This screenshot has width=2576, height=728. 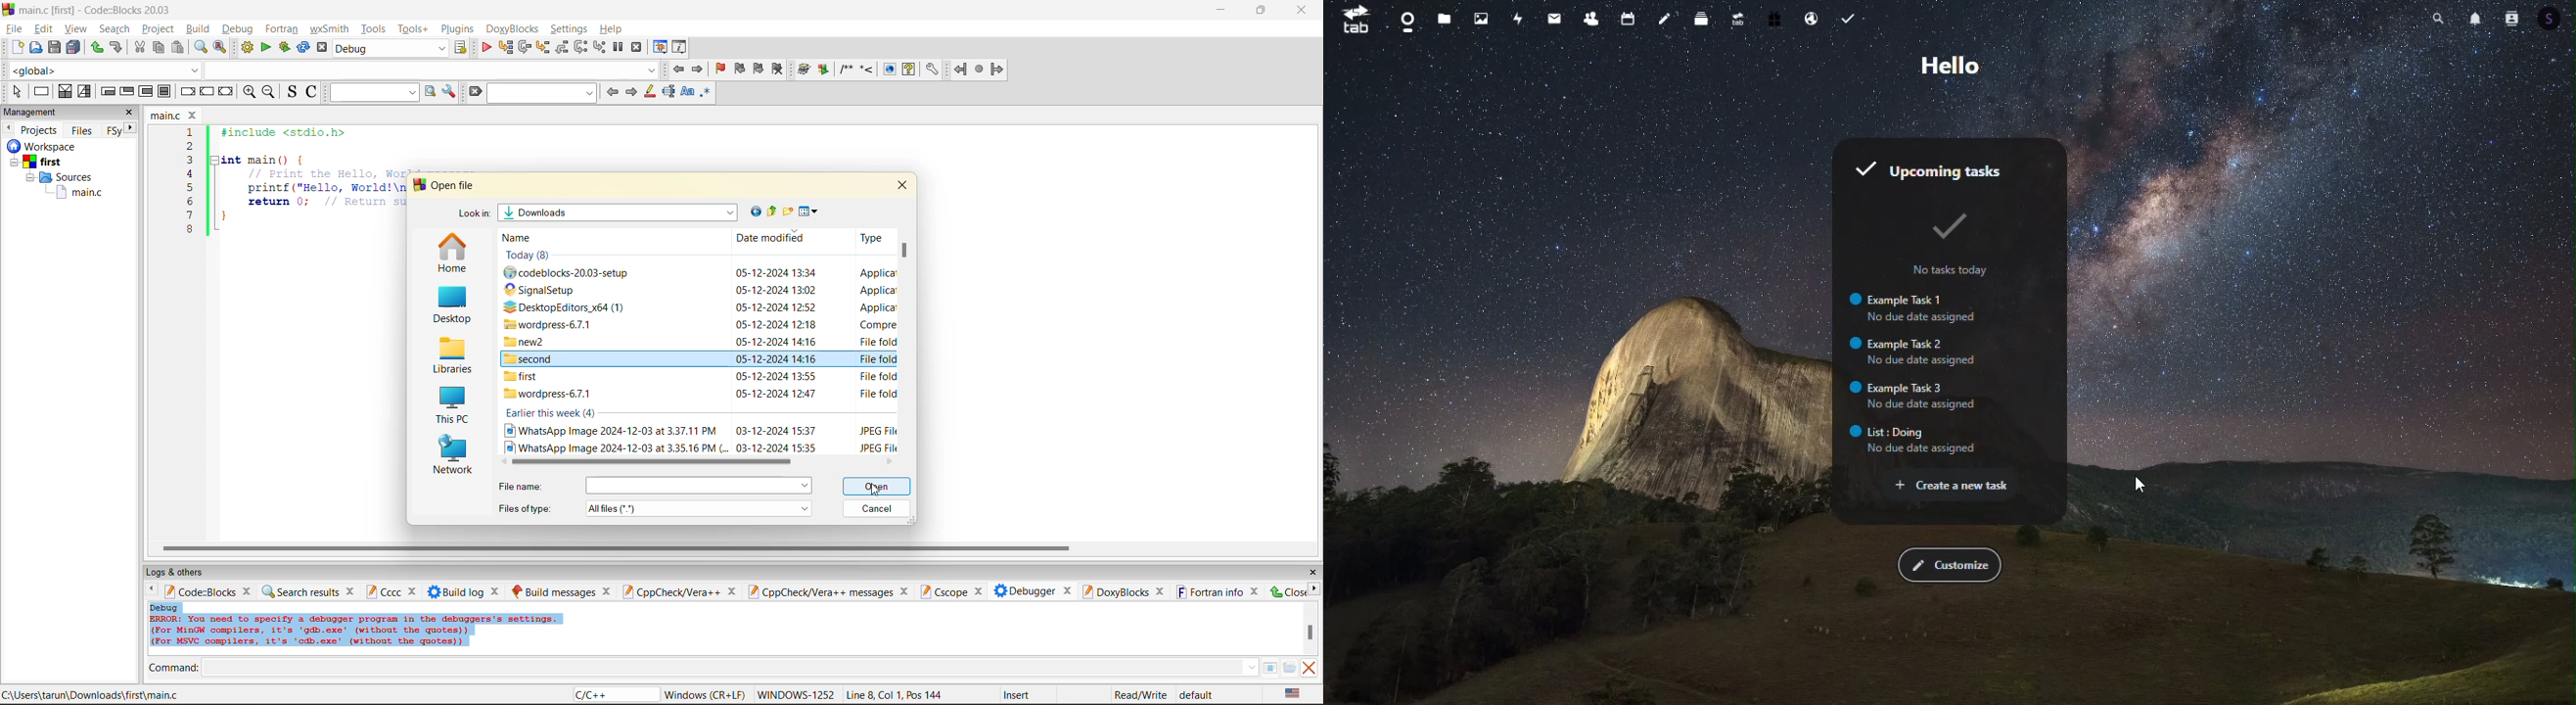 What do you see at coordinates (190, 187) in the screenshot?
I see `5` at bounding box center [190, 187].